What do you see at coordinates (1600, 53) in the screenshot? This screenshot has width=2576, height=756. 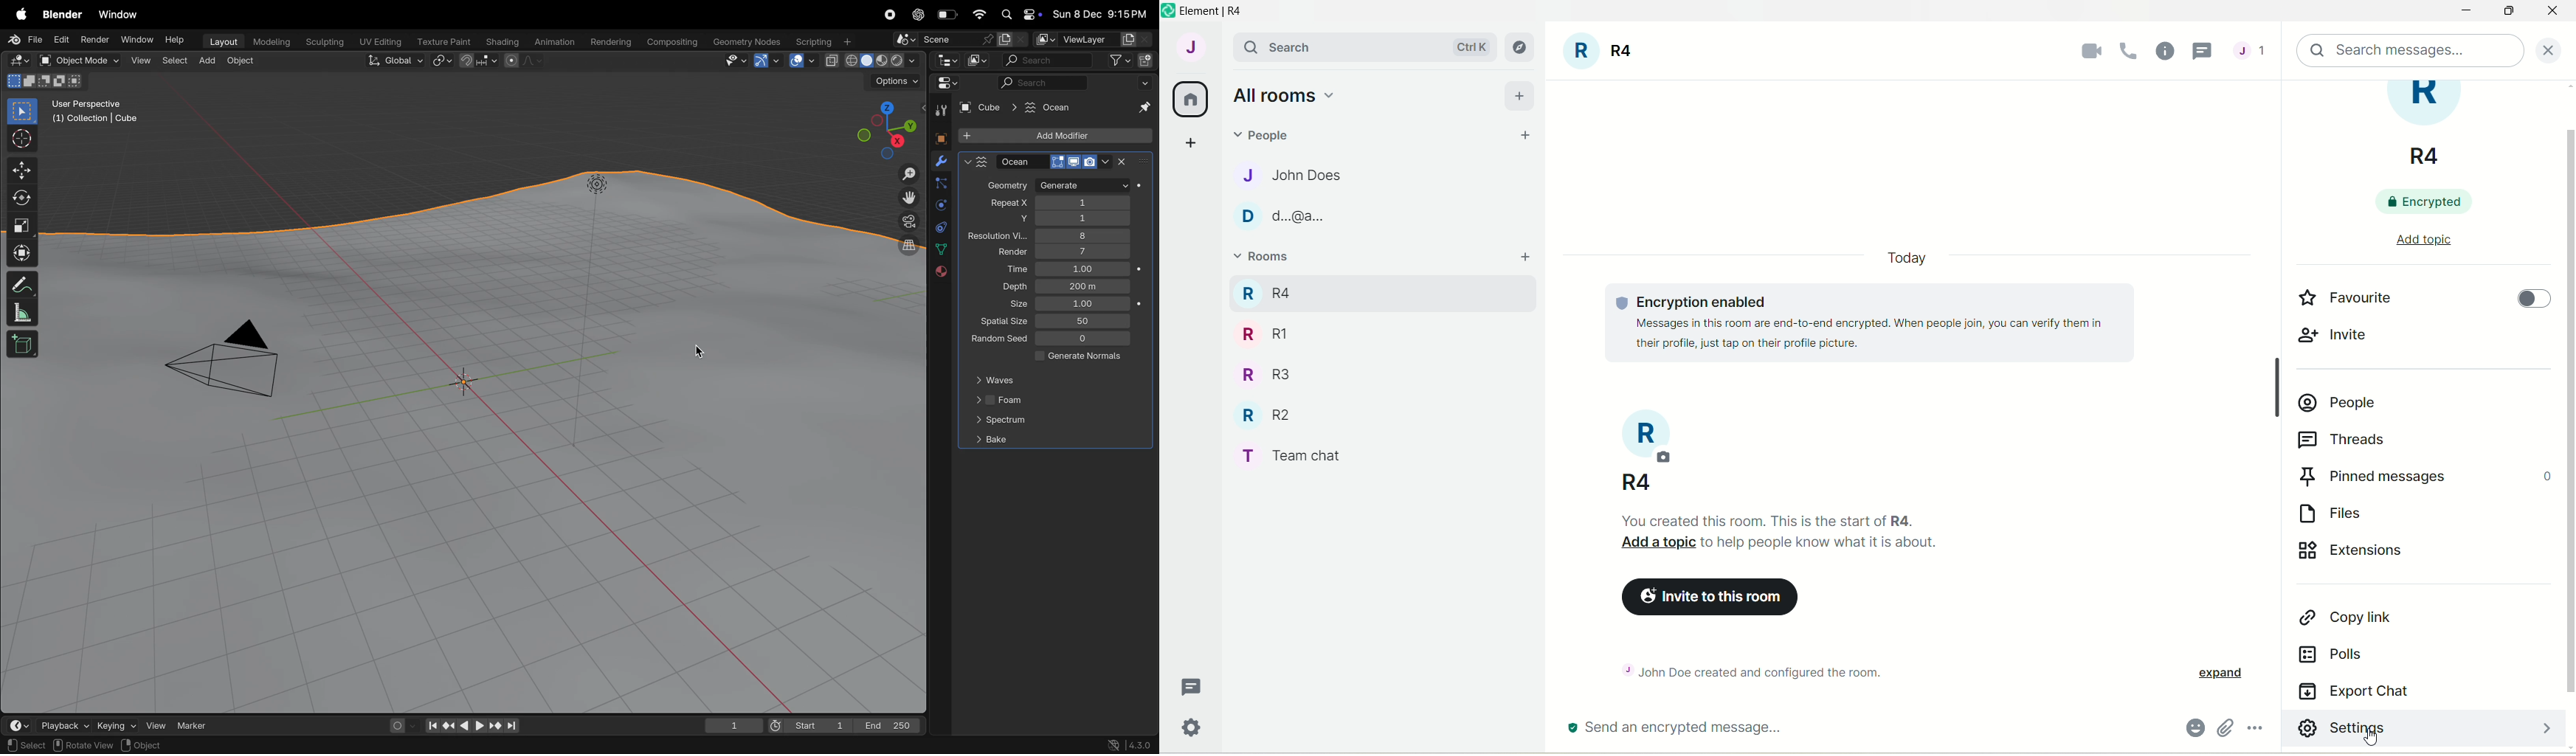 I see `room title` at bounding box center [1600, 53].